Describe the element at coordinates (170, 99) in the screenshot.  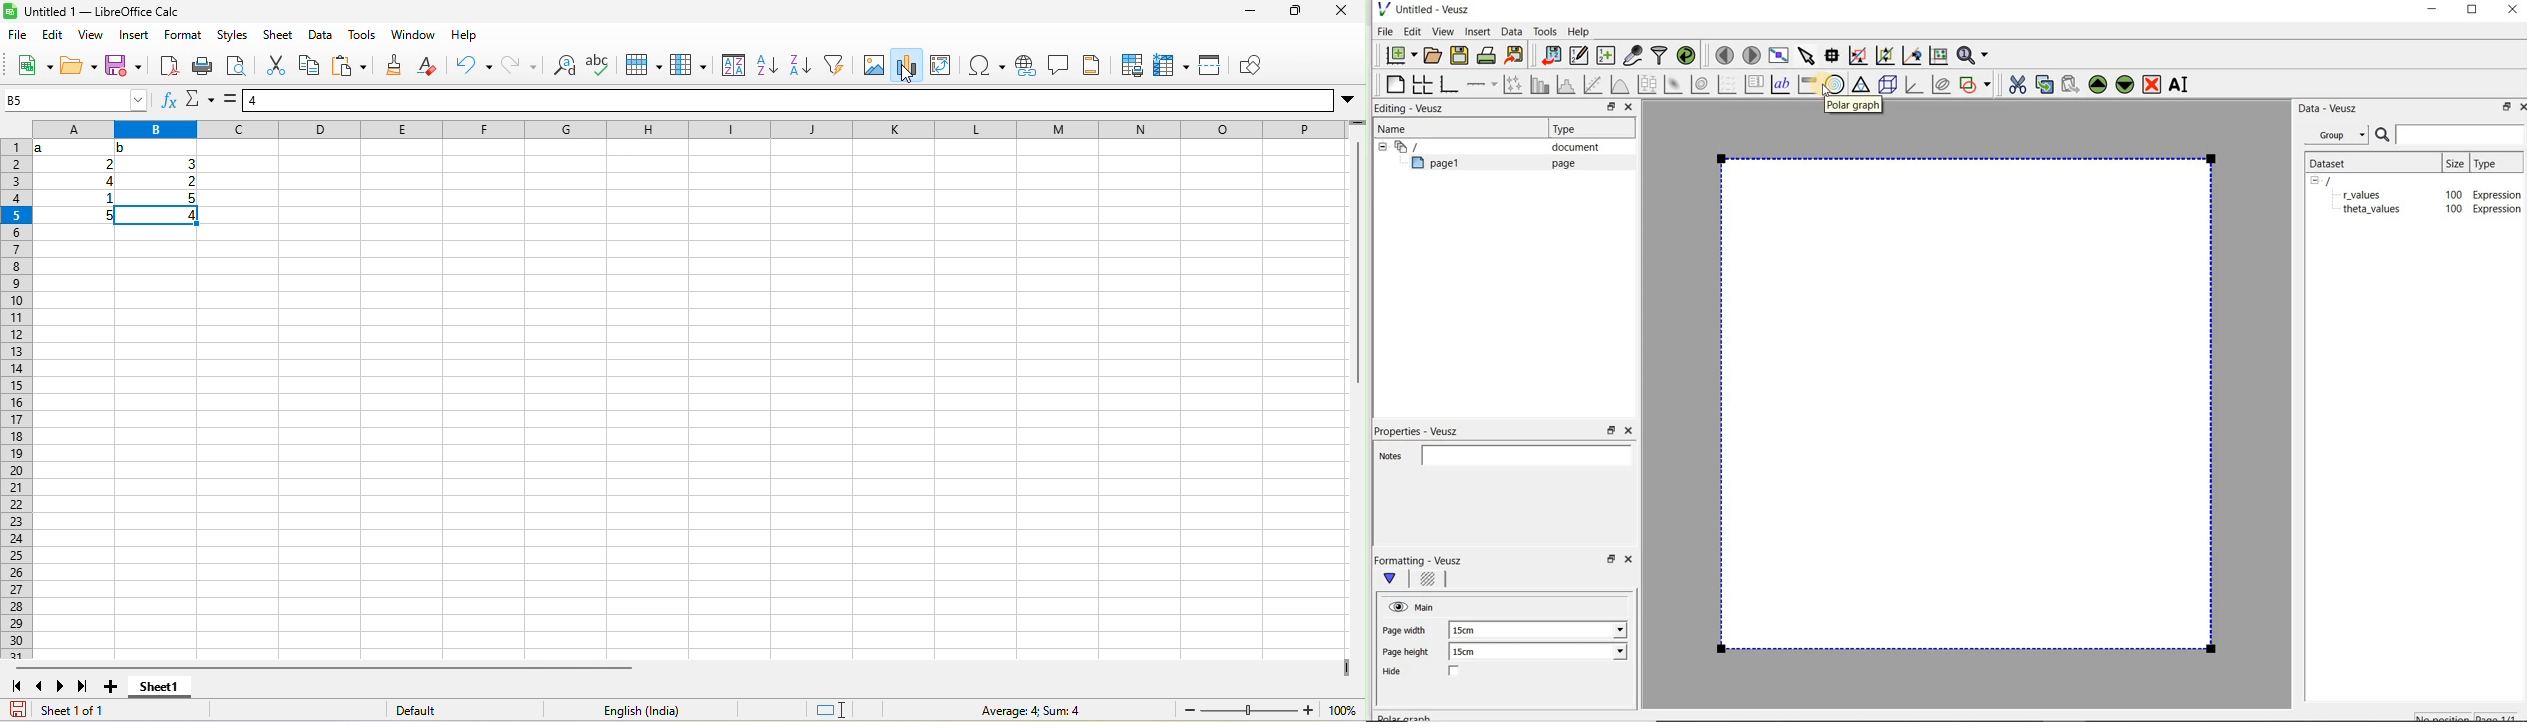
I see `function wizard` at that location.